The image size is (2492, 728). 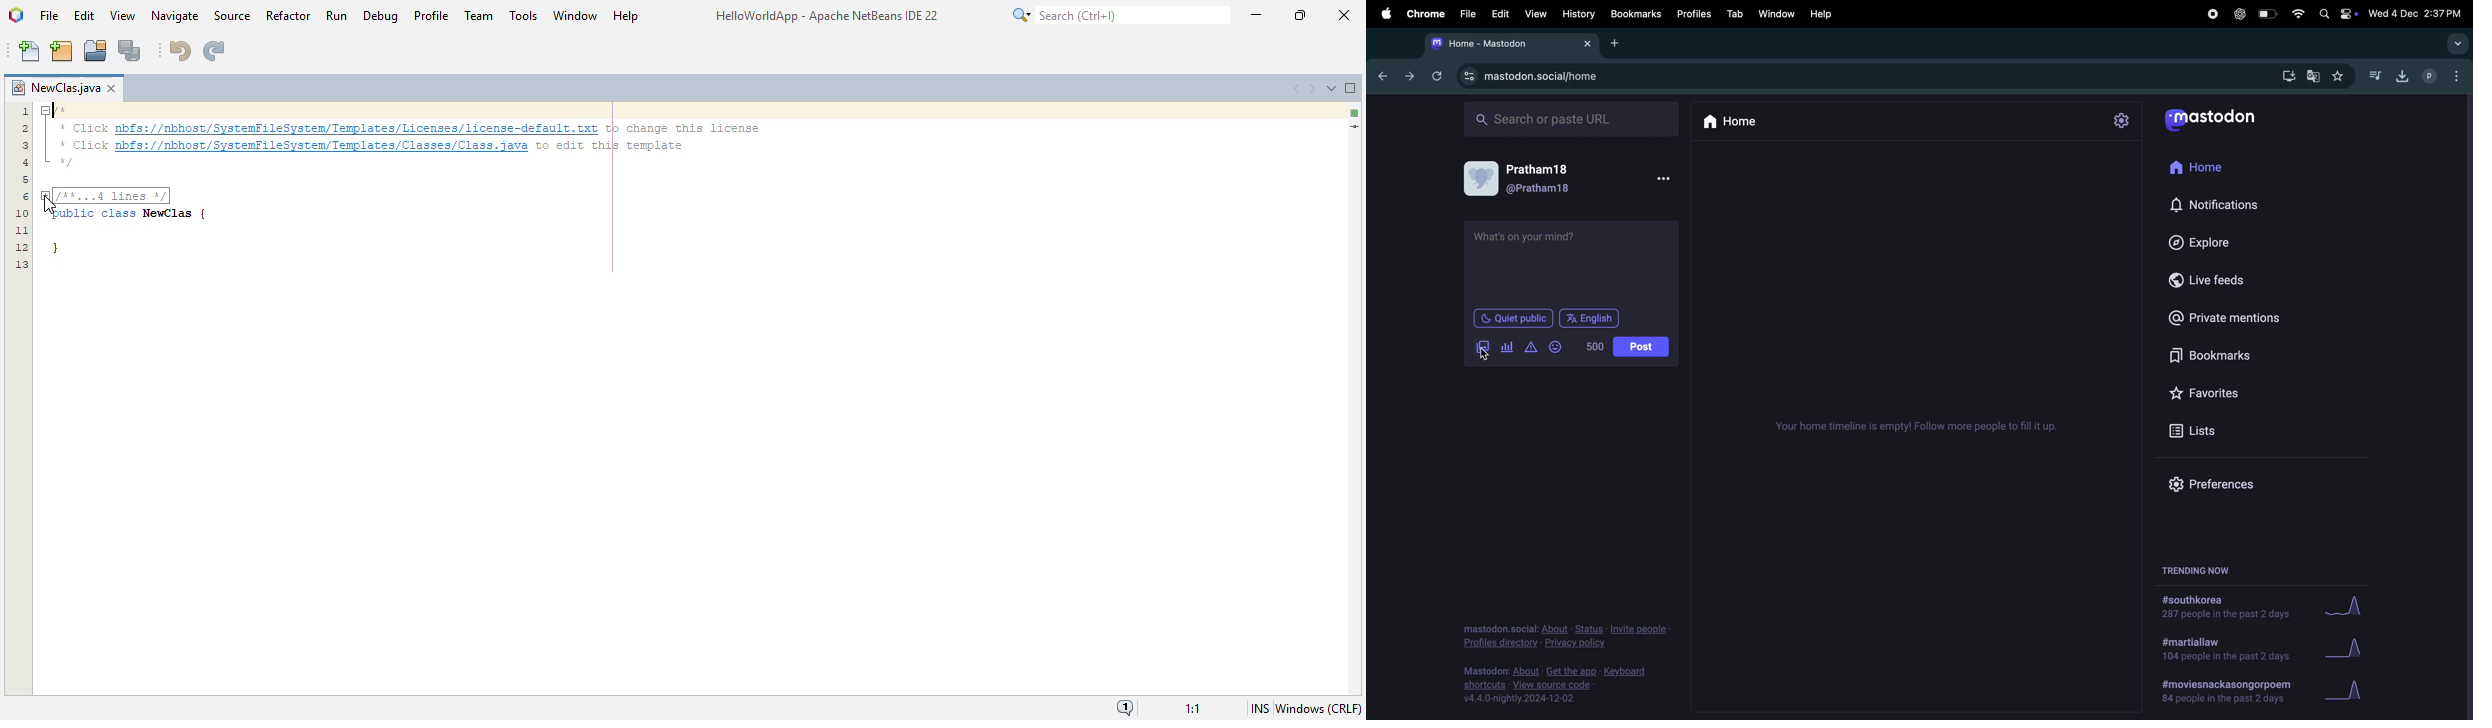 What do you see at coordinates (2238, 14) in the screenshot?
I see `chatgpt` at bounding box center [2238, 14].